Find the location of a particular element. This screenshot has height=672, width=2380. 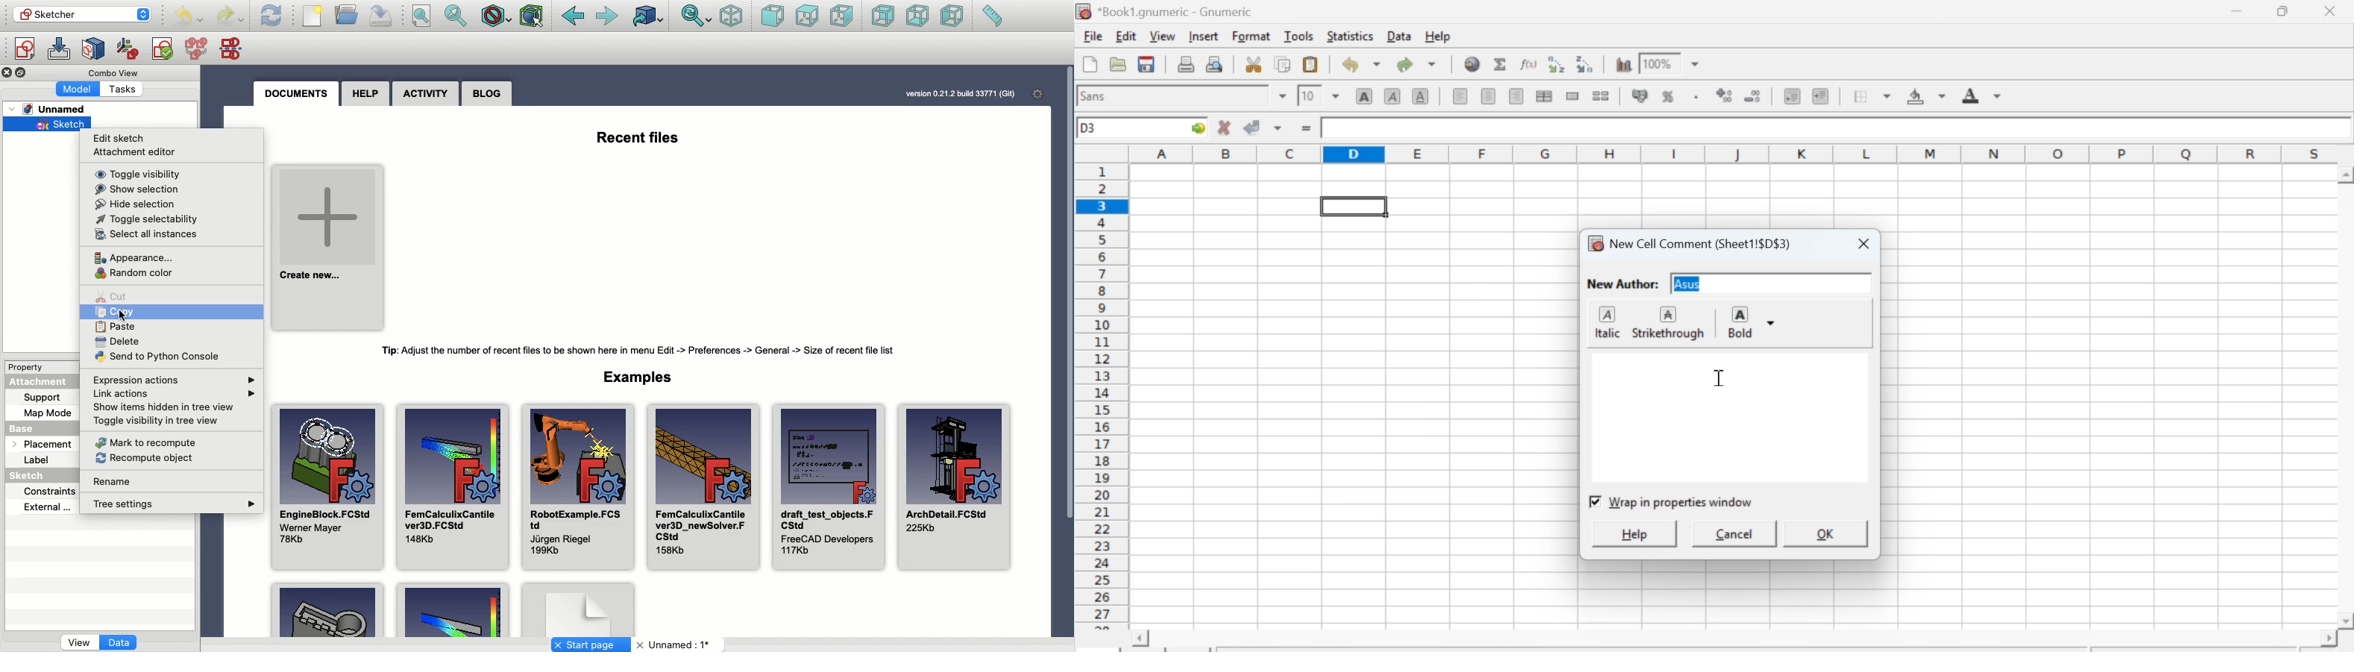

Active cell is located at coordinates (1144, 128).